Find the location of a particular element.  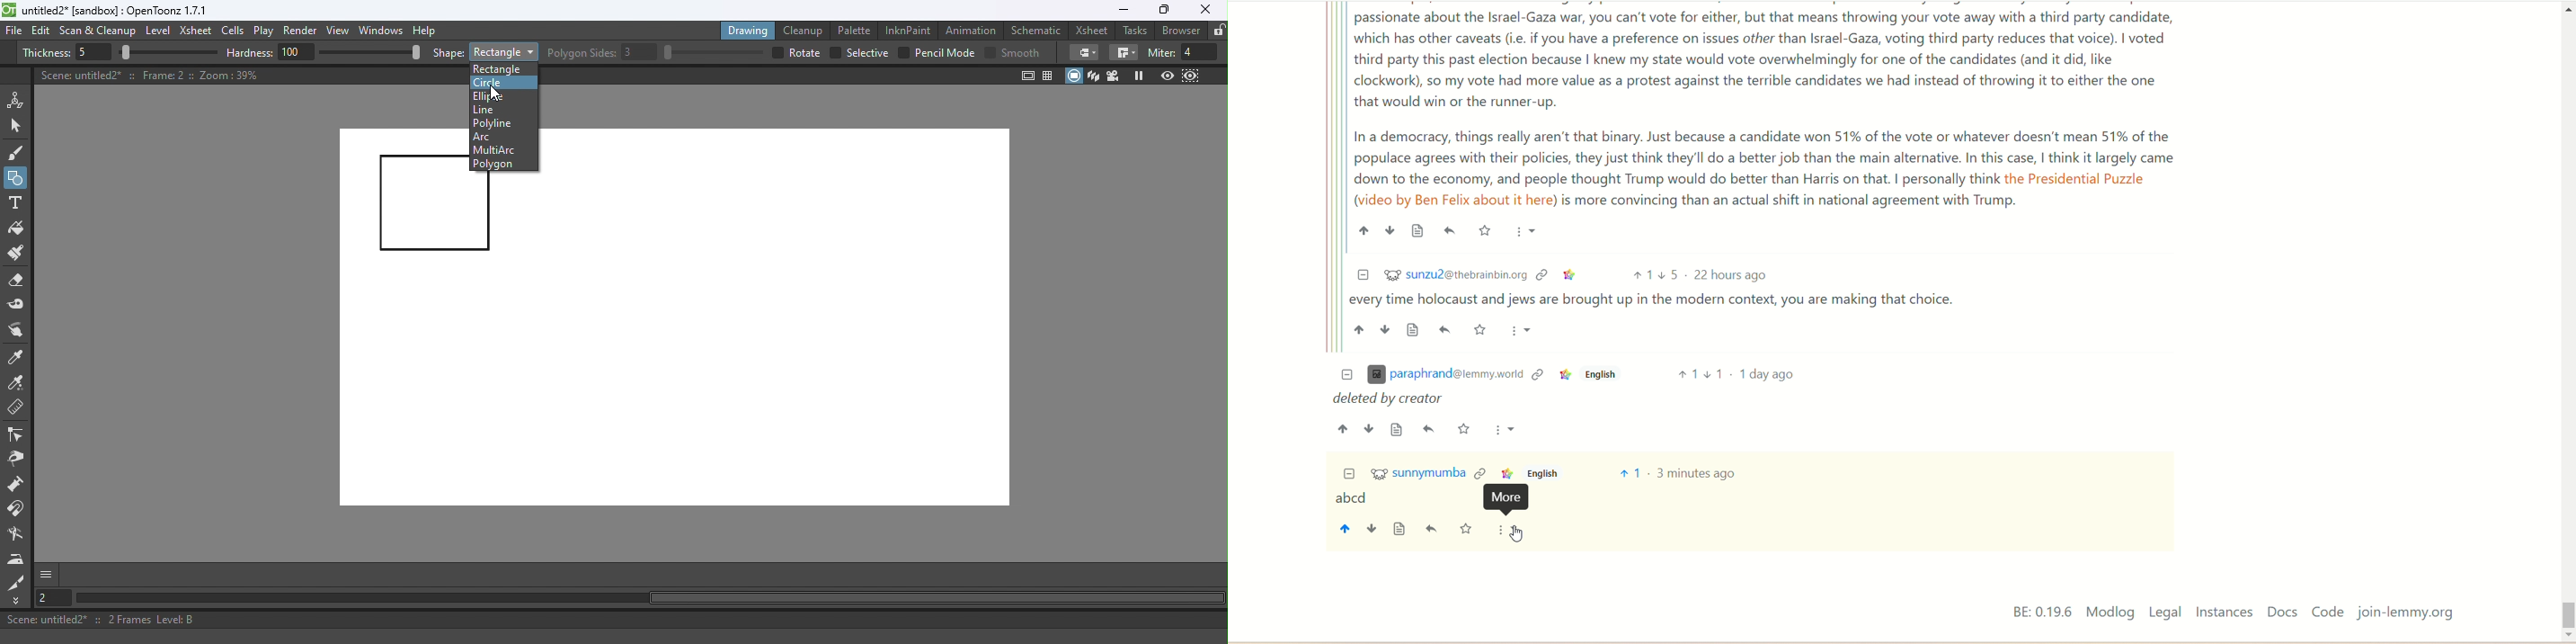

English is located at coordinates (1542, 473).